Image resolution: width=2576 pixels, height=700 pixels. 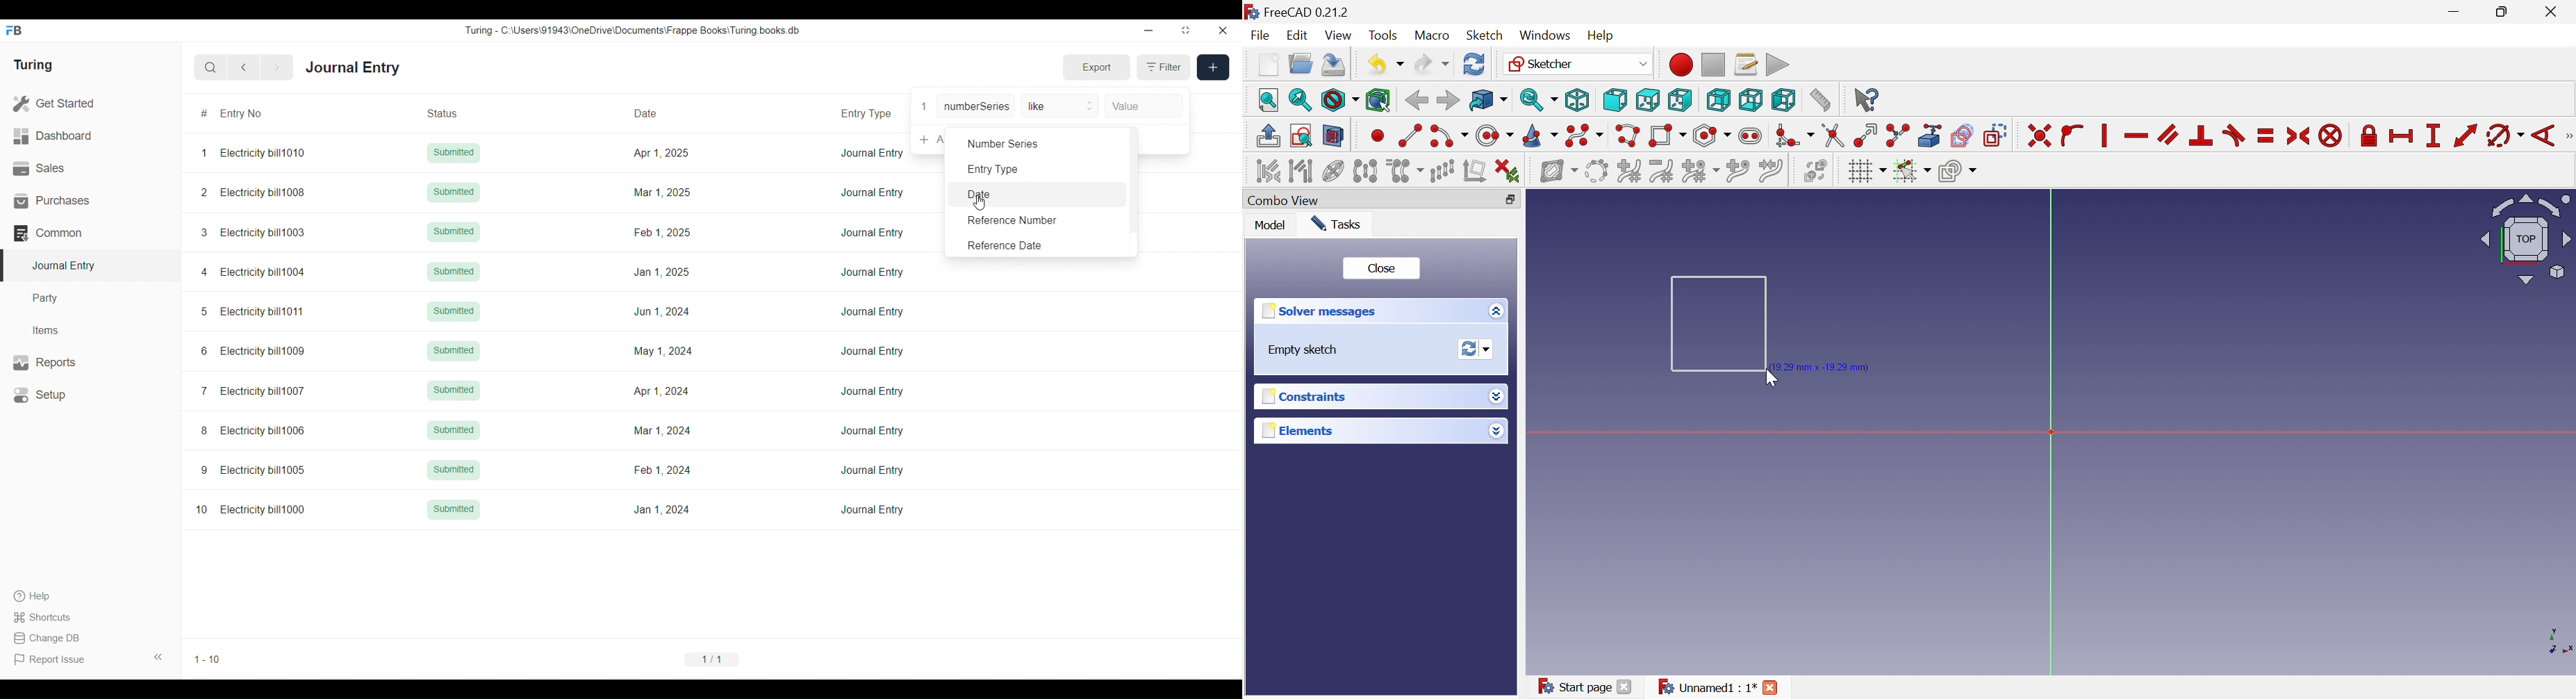 I want to click on 6 Electricity bill1009, so click(x=253, y=351).